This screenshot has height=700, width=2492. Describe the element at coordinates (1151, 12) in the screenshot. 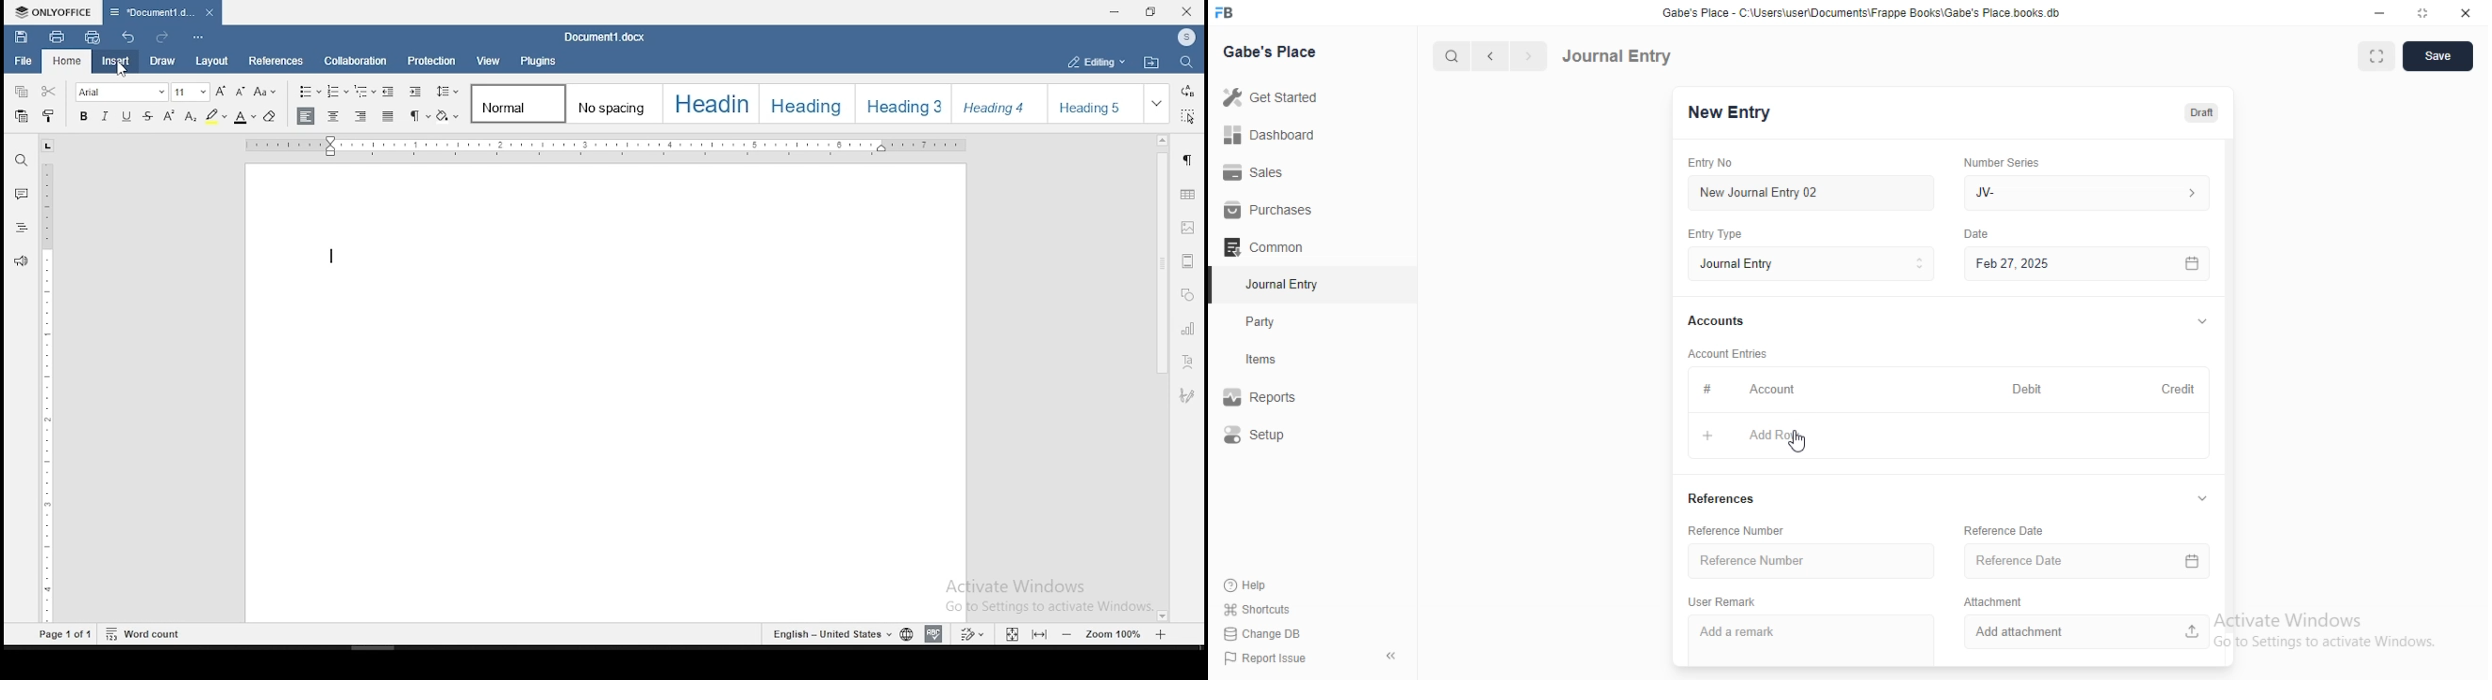

I see `restore` at that location.